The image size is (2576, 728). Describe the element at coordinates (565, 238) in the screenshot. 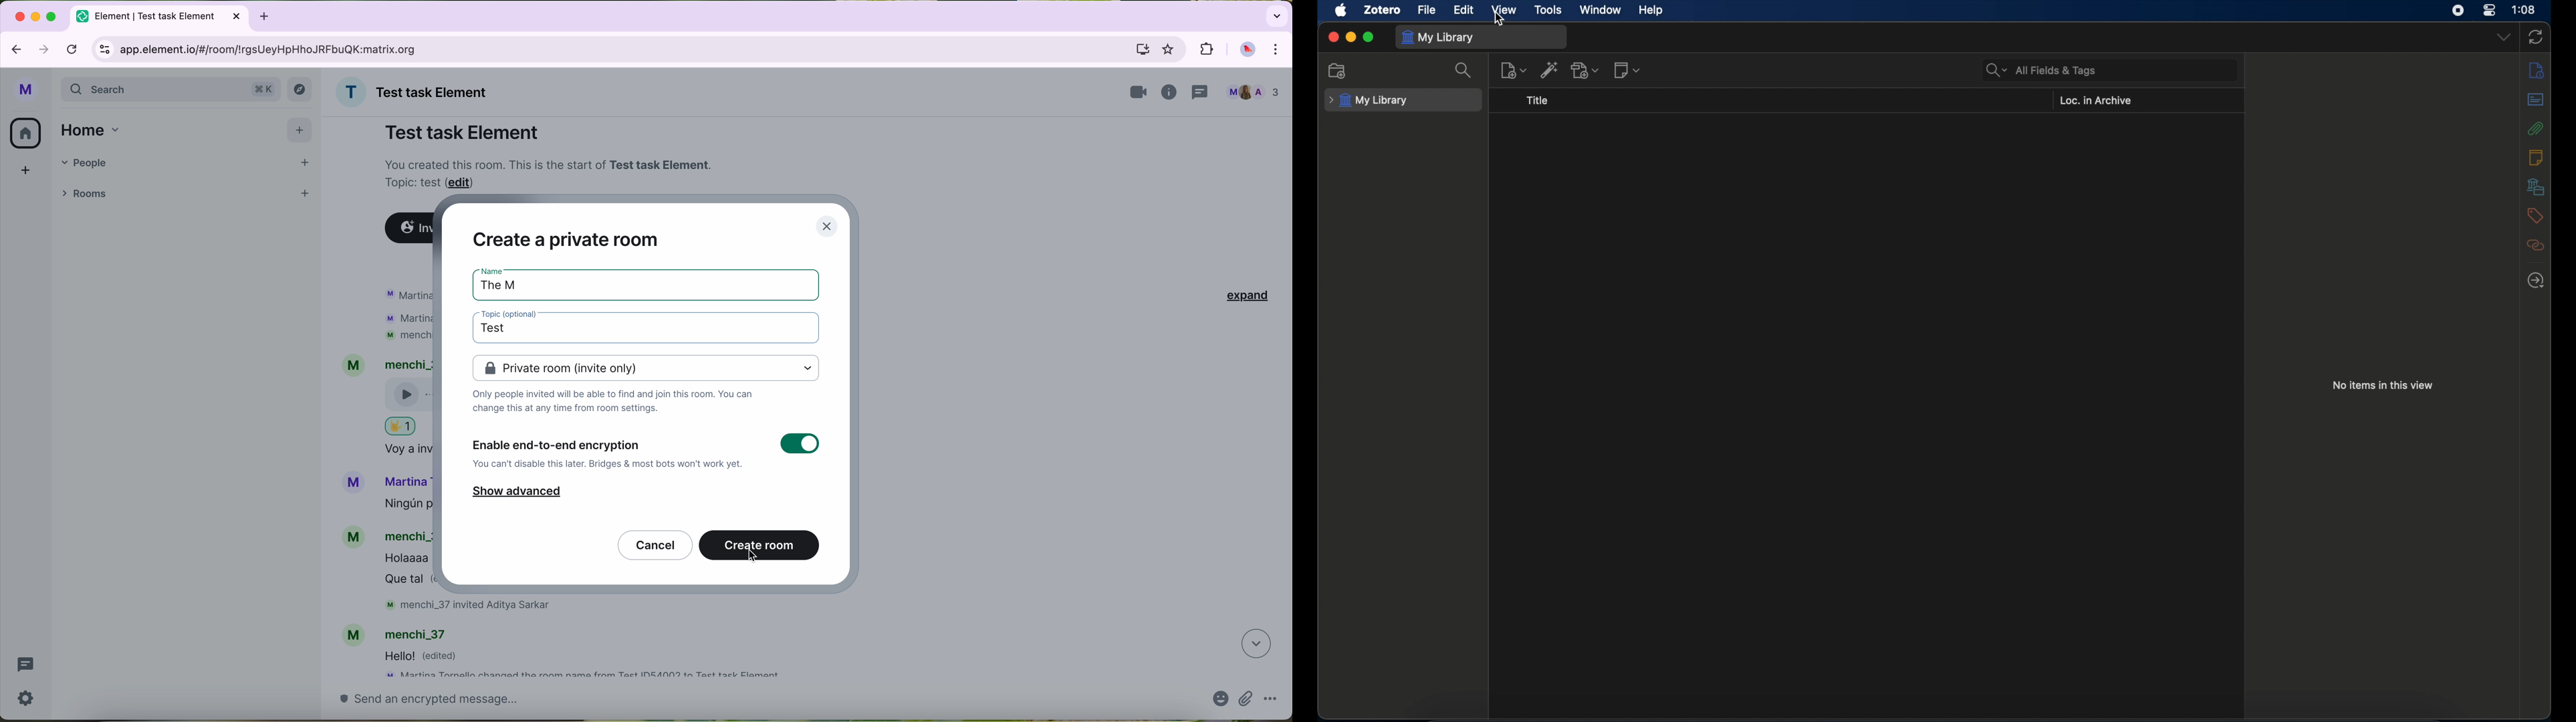

I see `create a private room` at that location.